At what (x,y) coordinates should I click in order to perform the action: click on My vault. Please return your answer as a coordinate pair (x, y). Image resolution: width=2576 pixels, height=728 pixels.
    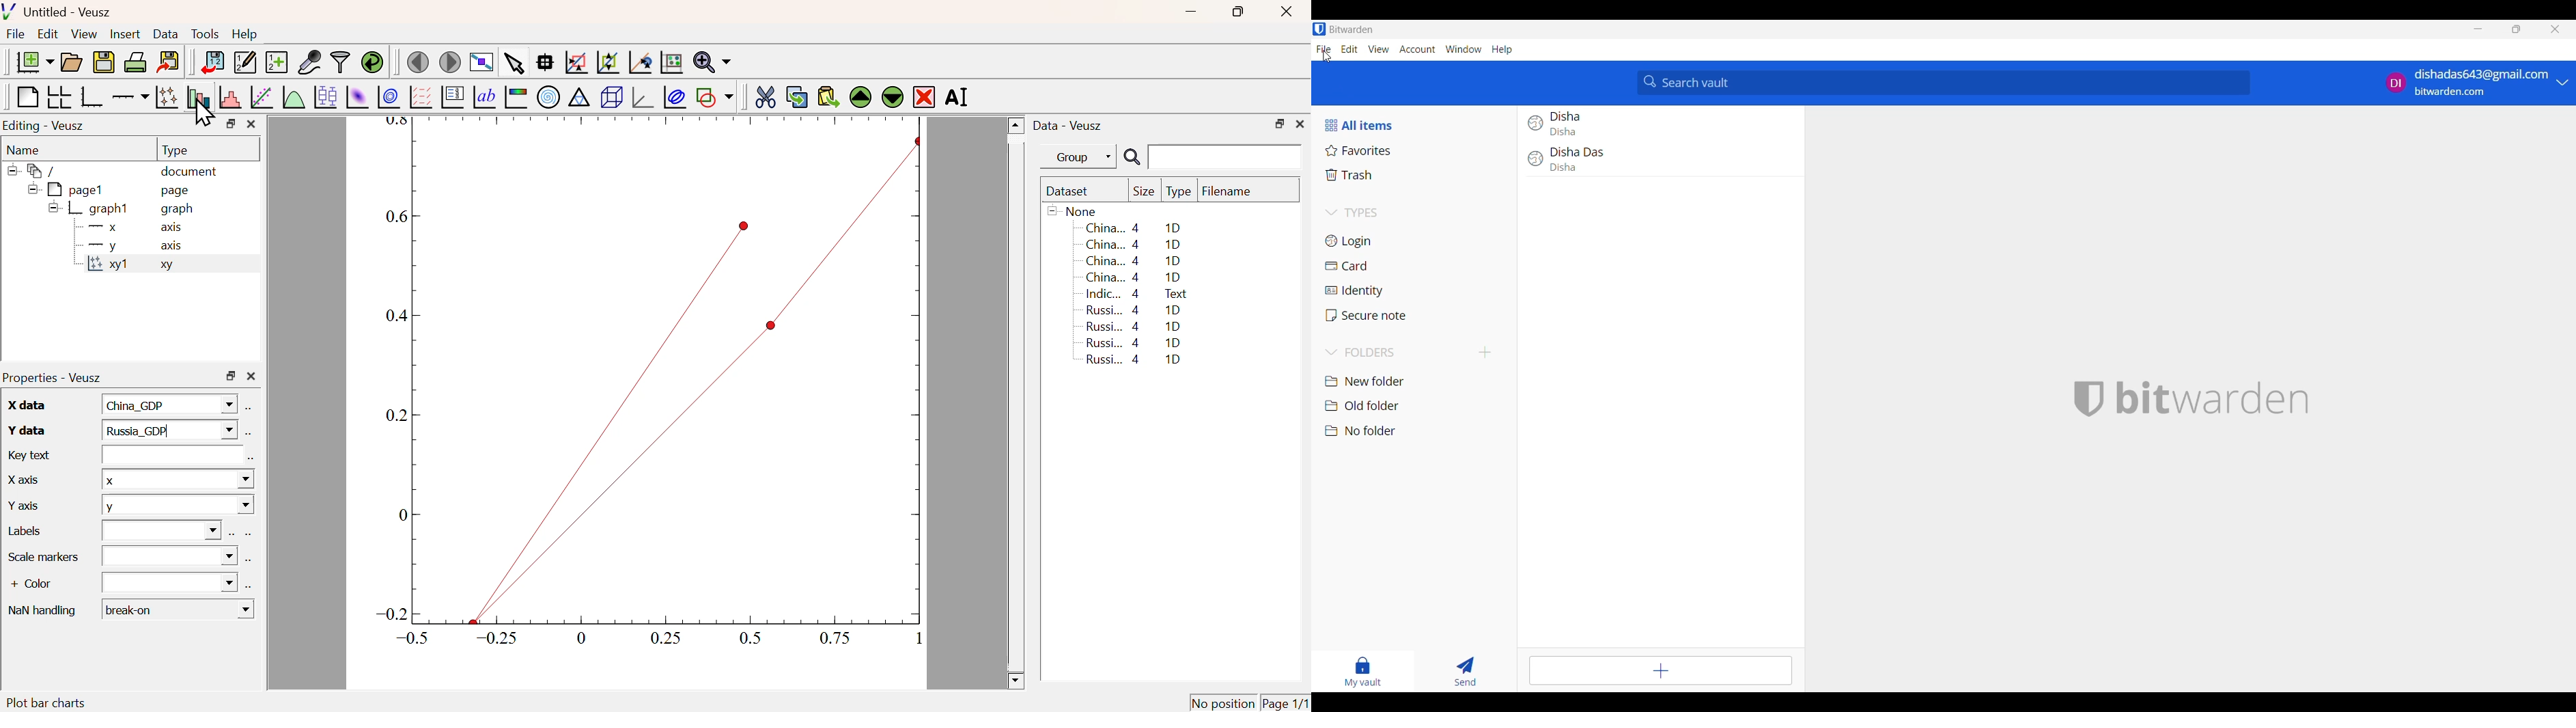
    Looking at the image, I should click on (1363, 672).